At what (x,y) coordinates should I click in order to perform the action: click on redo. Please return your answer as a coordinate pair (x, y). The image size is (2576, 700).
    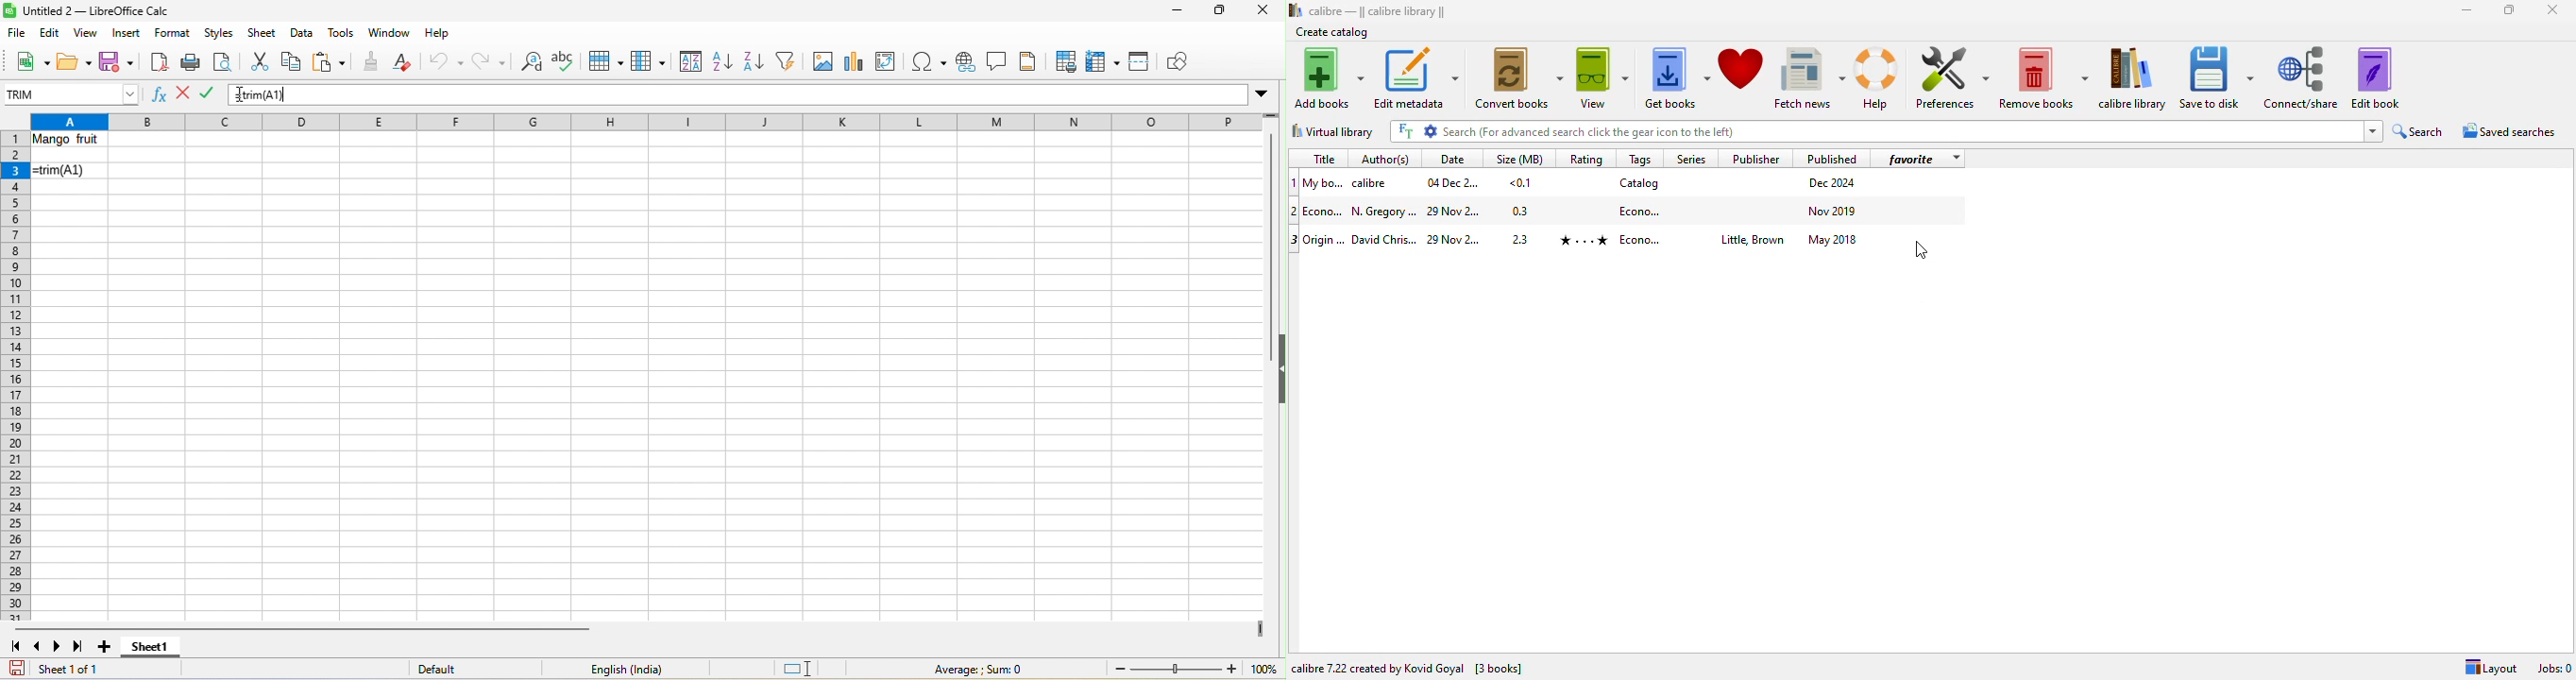
    Looking at the image, I should click on (490, 61).